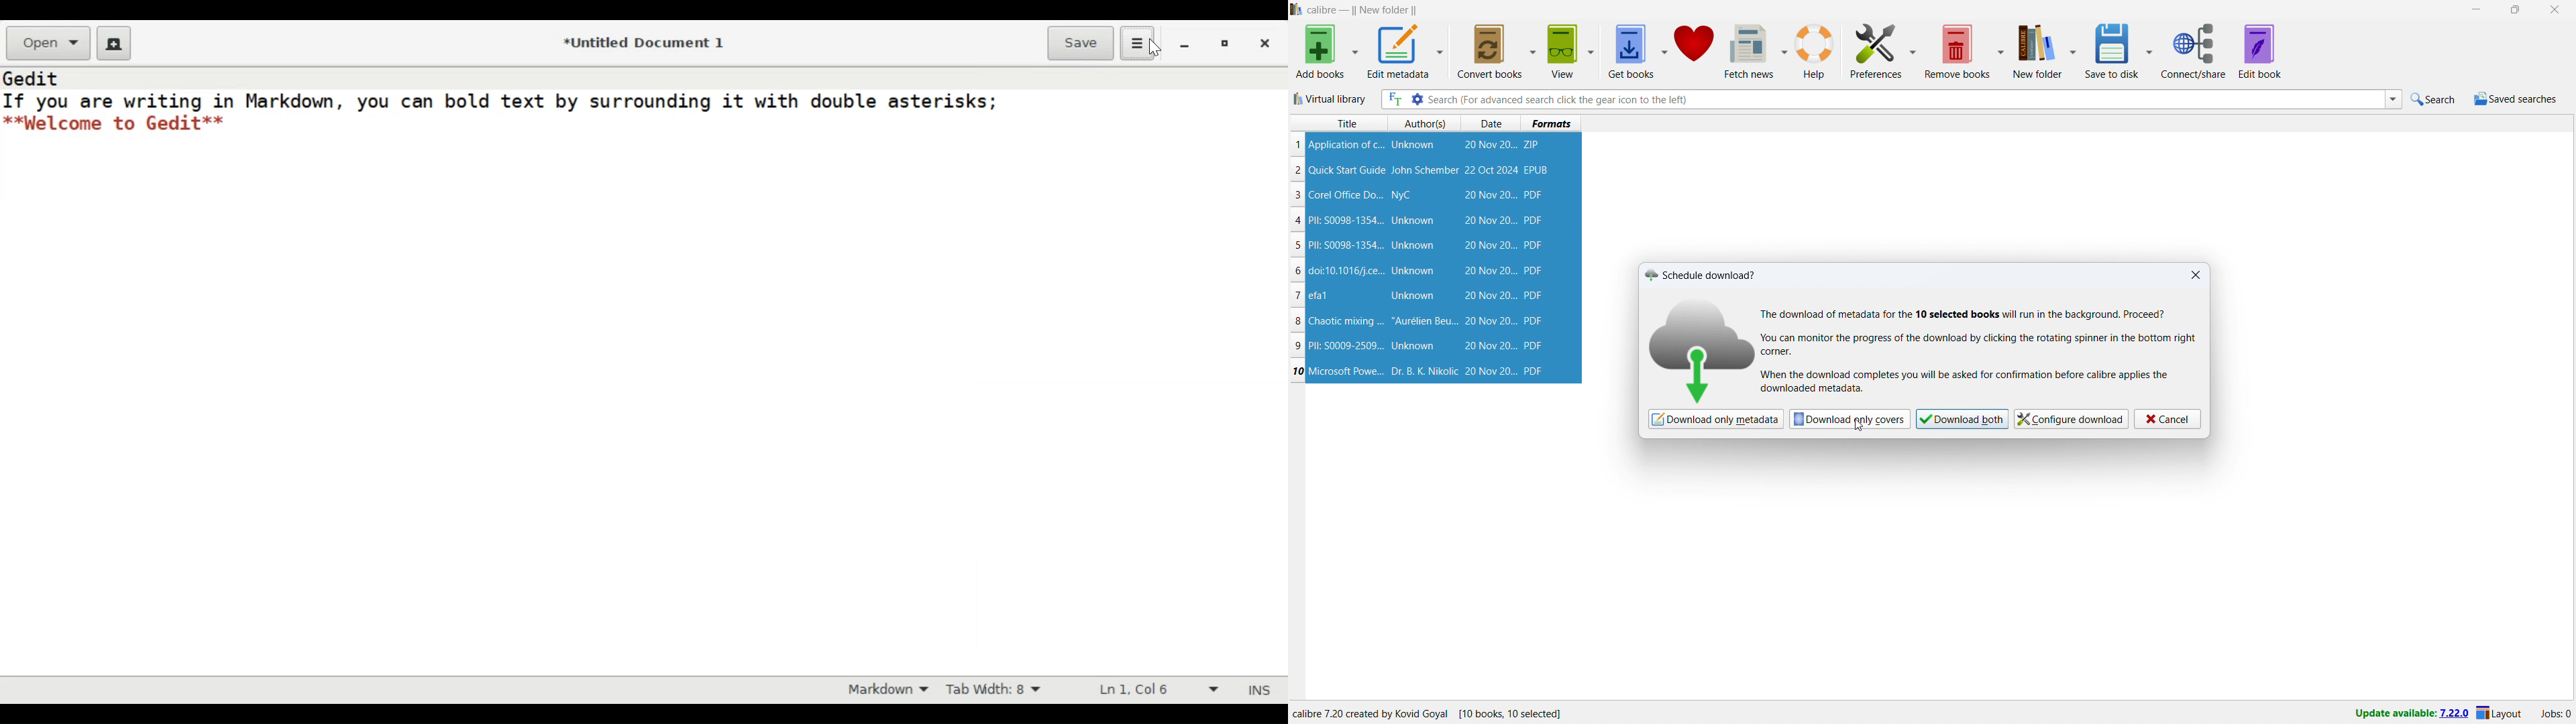  What do you see at coordinates (2151, 50) in the screenshot?
I see `save to disk options` at bounding box center [2151, 50].